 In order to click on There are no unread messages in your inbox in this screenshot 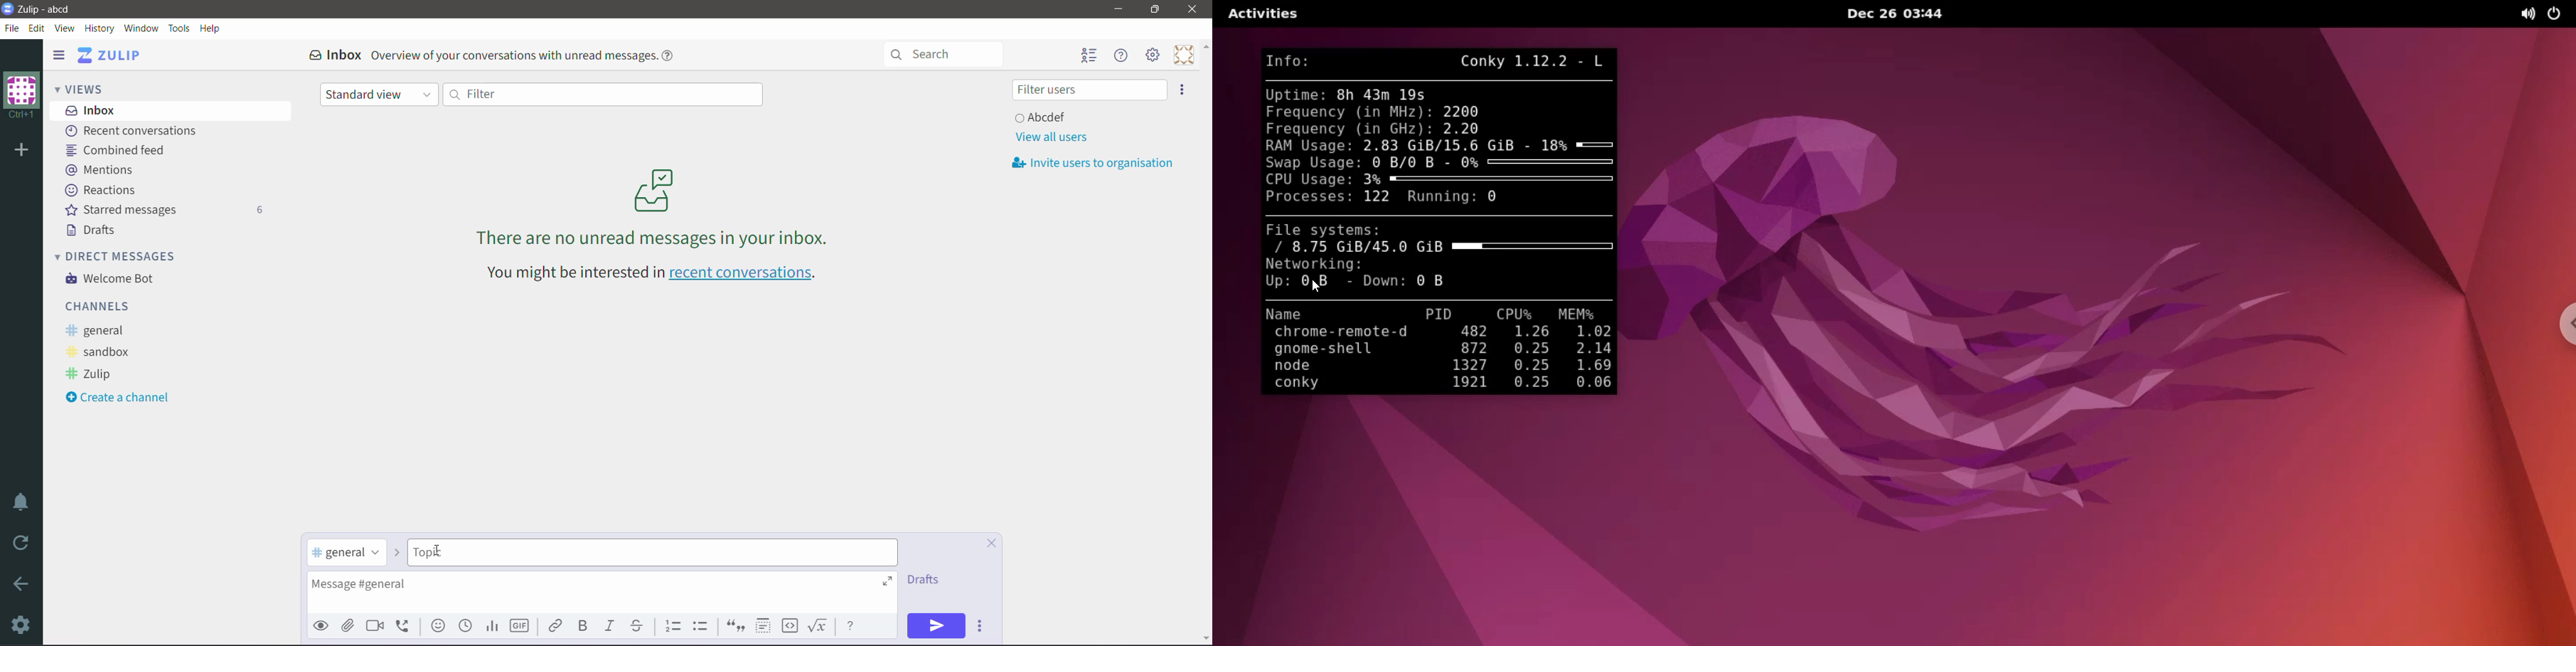, I will do `click(654, 207)`.